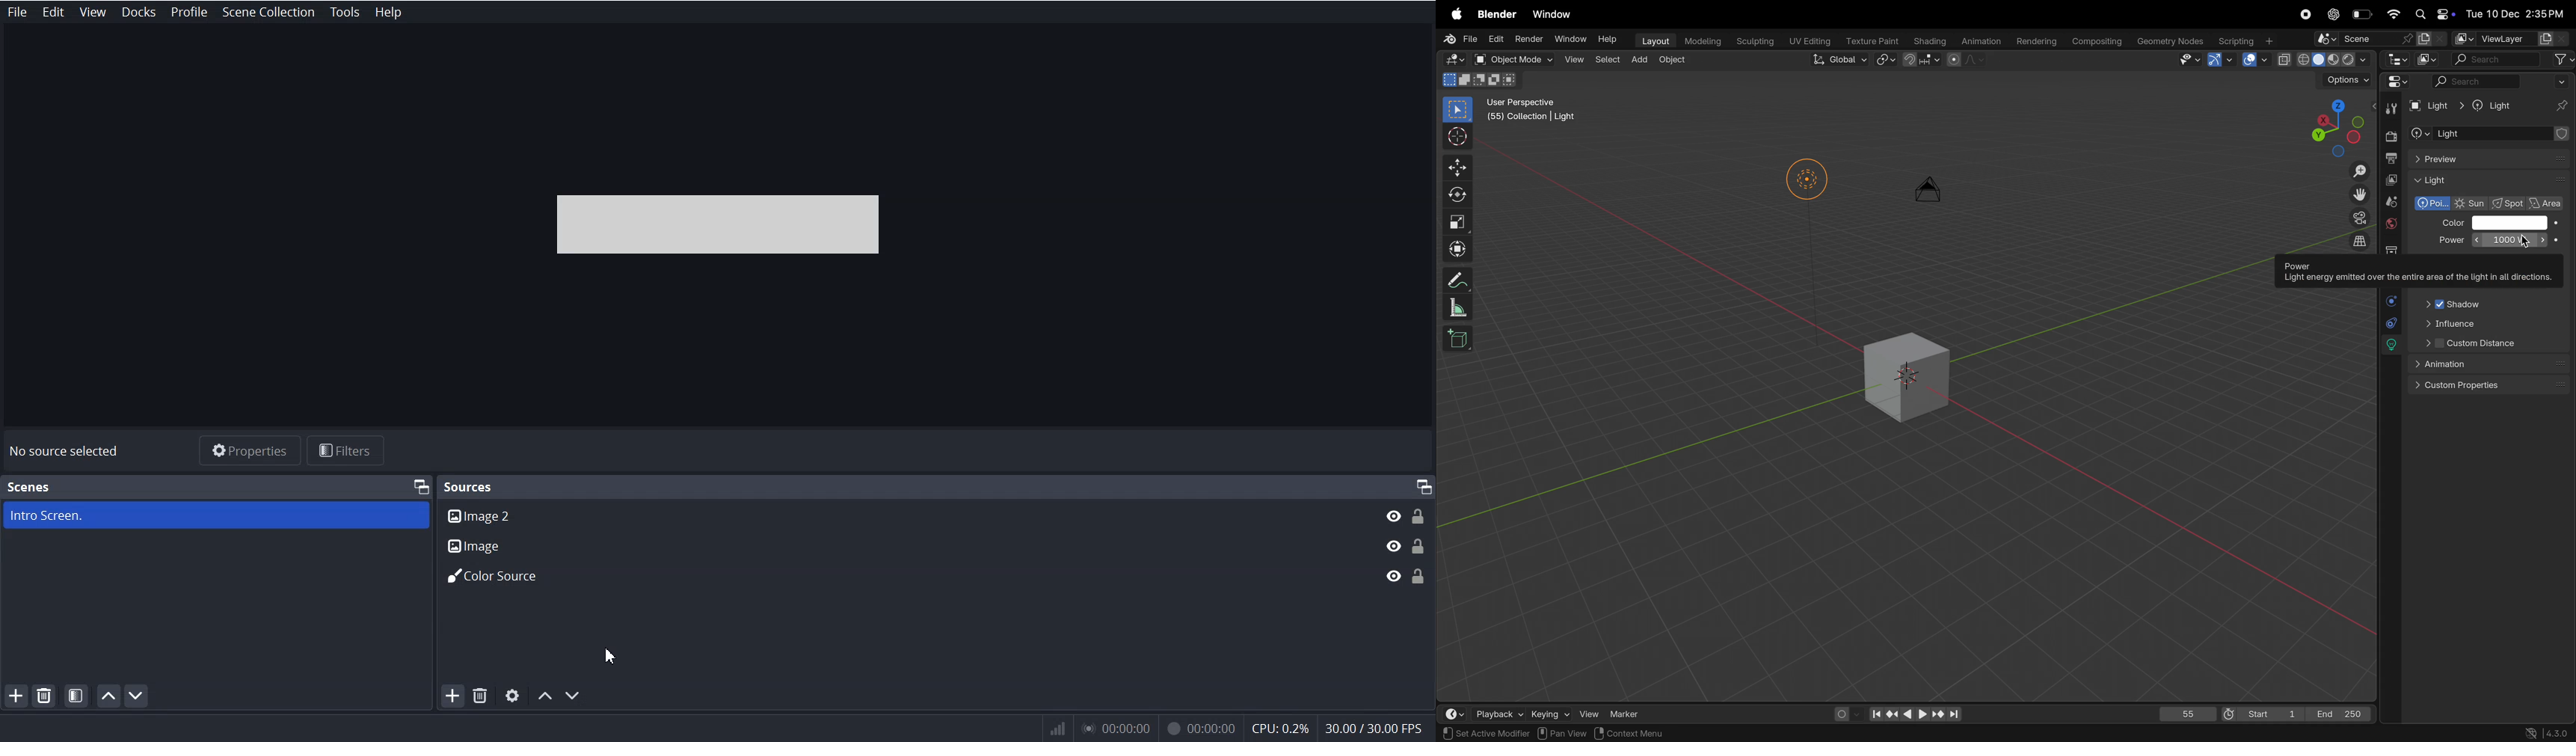  I want to click on Objects, so click(1610, 734).